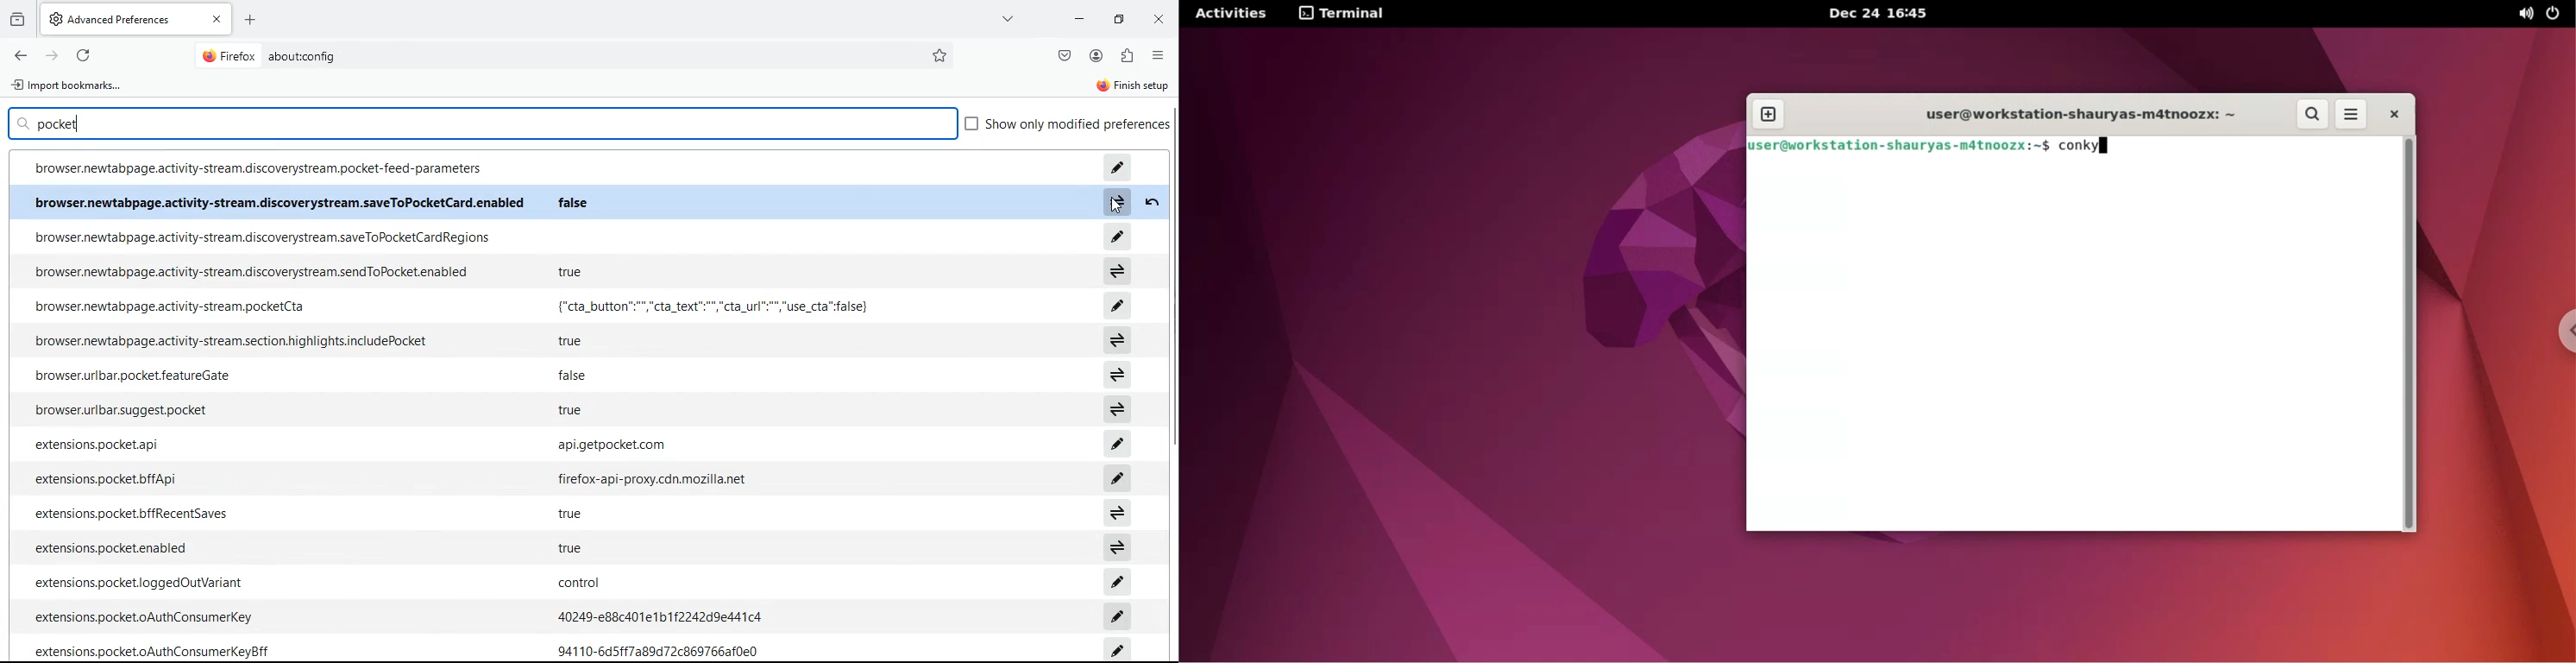 Image resolution: width=2576 pixels, height=672 pixels. What do you see at coordinates (1005, 18) in the screenshot?
I see `more` at bounding box center [1005, 18].